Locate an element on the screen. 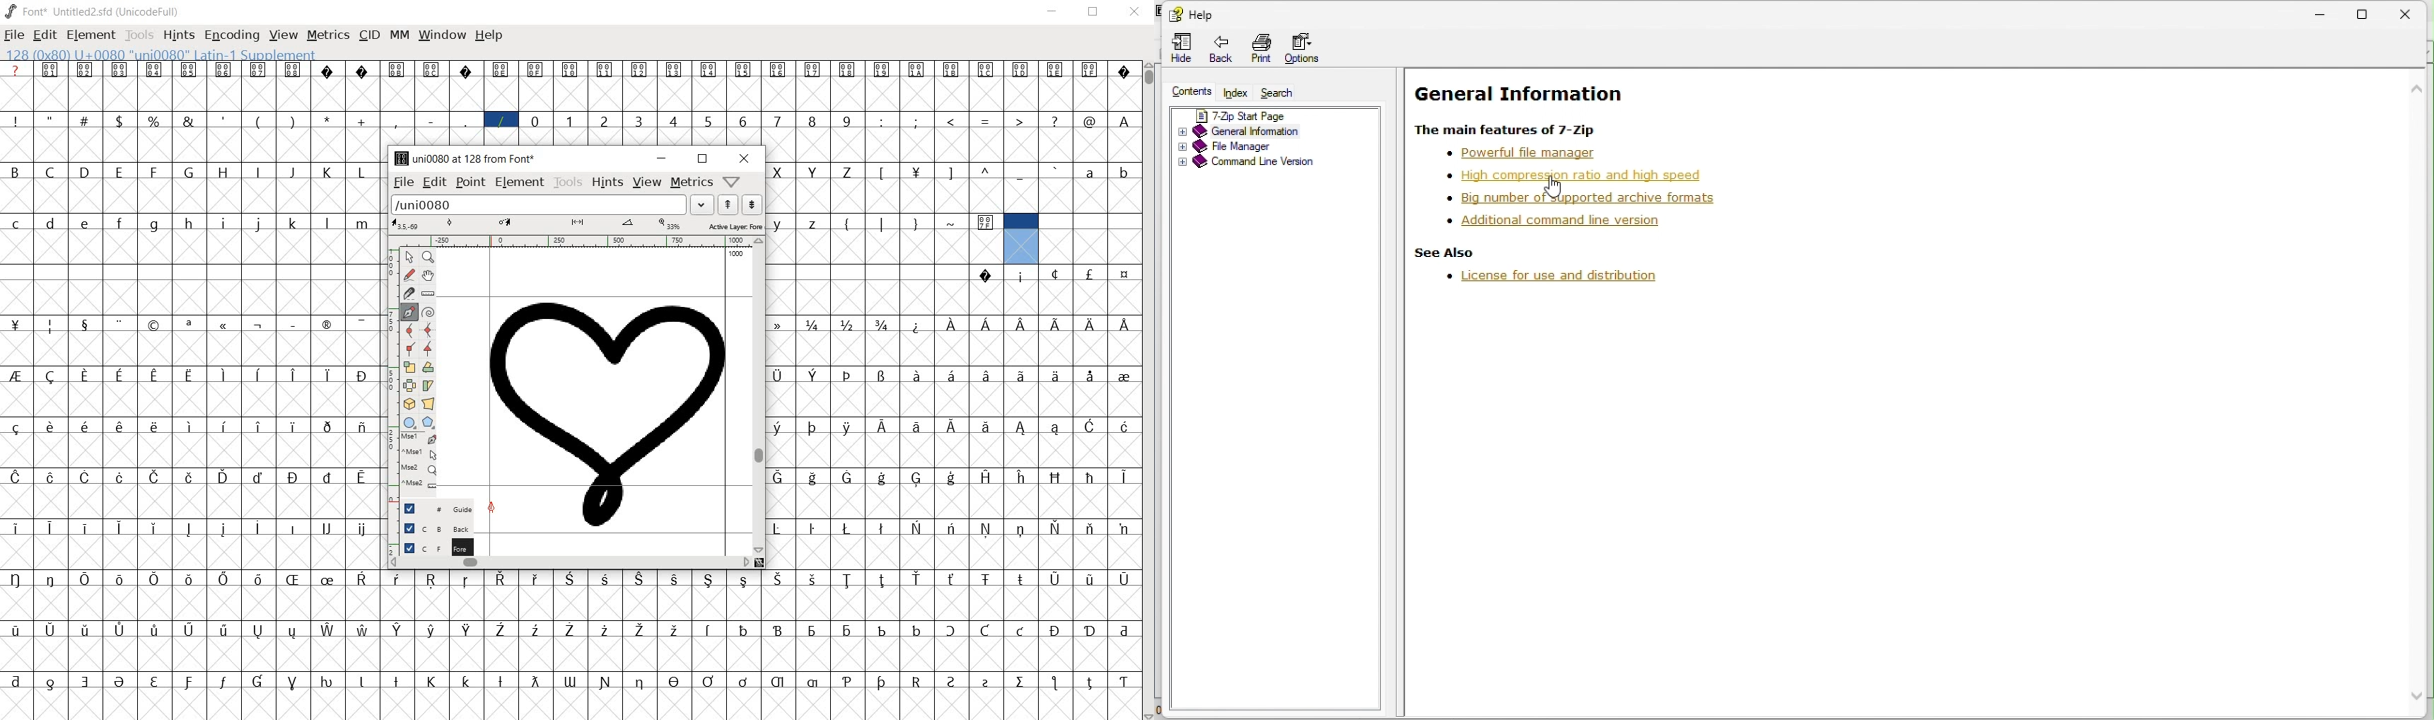 The image size is (2436, 728). glyph is located at coordinates (1021, 631).